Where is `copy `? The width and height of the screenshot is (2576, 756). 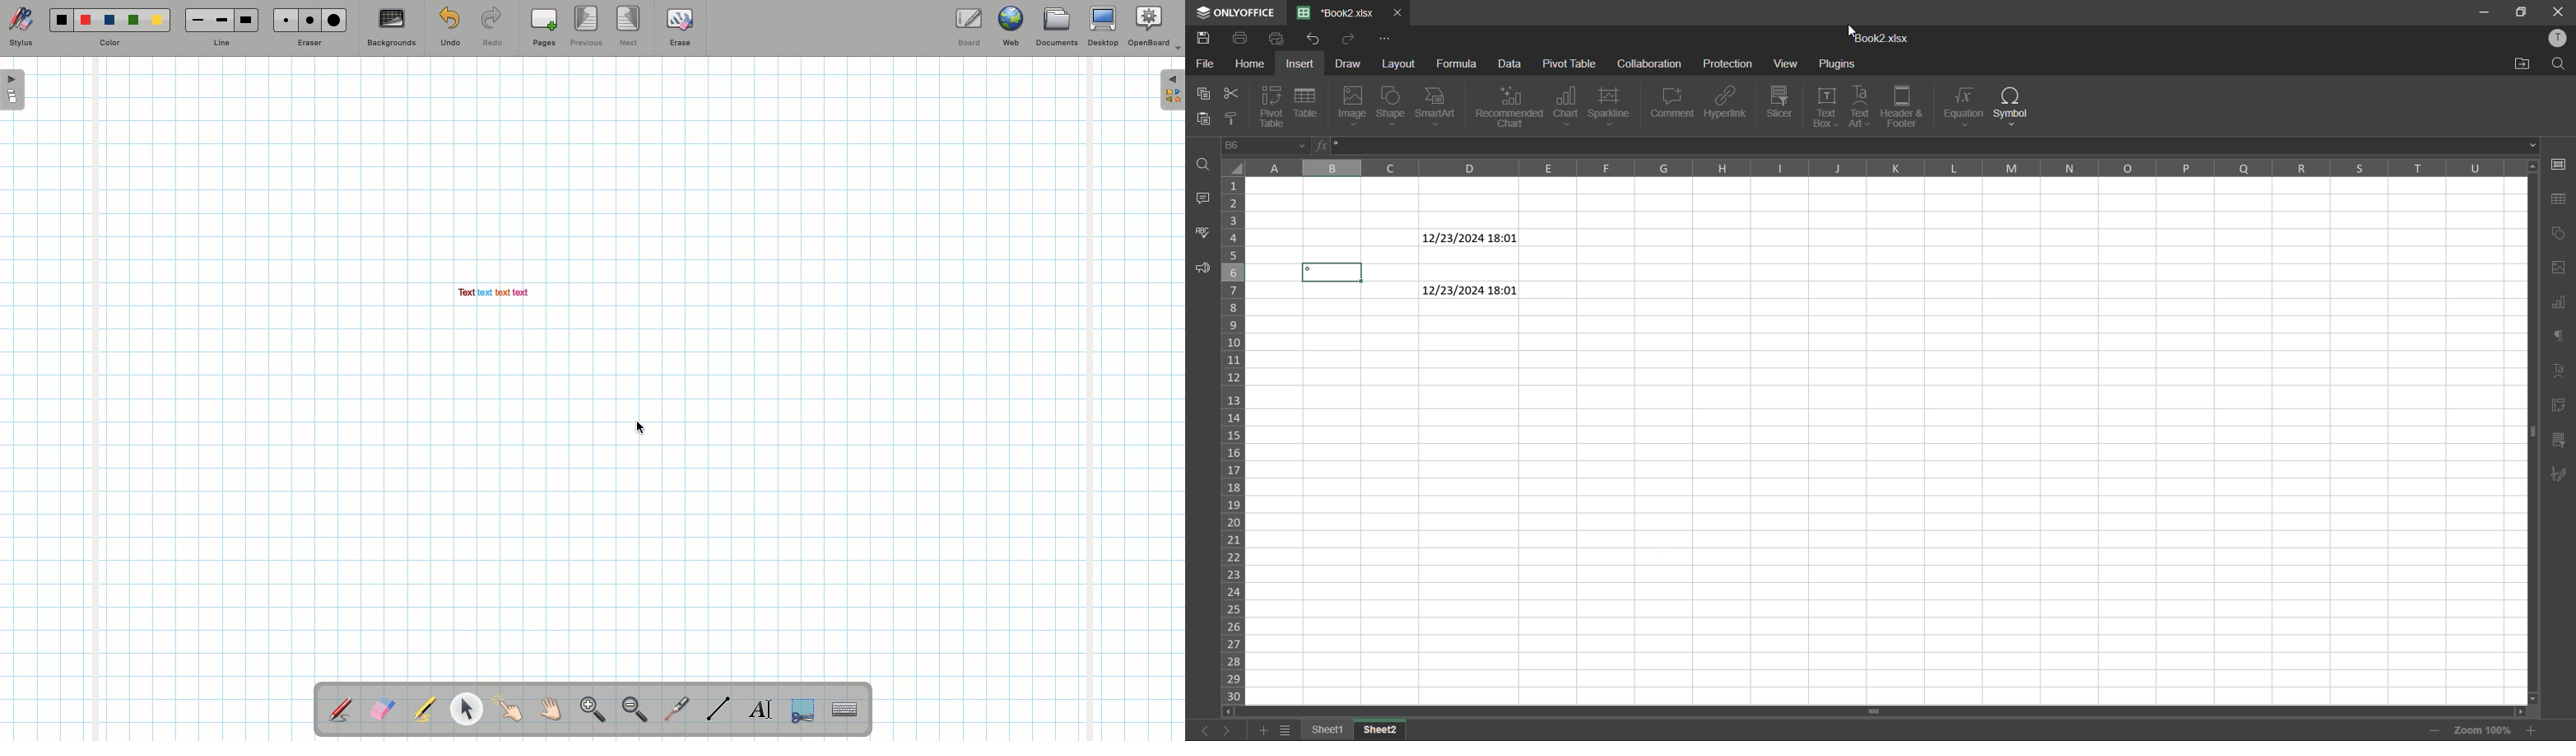 copy  is located at coordinates (1200, 91).